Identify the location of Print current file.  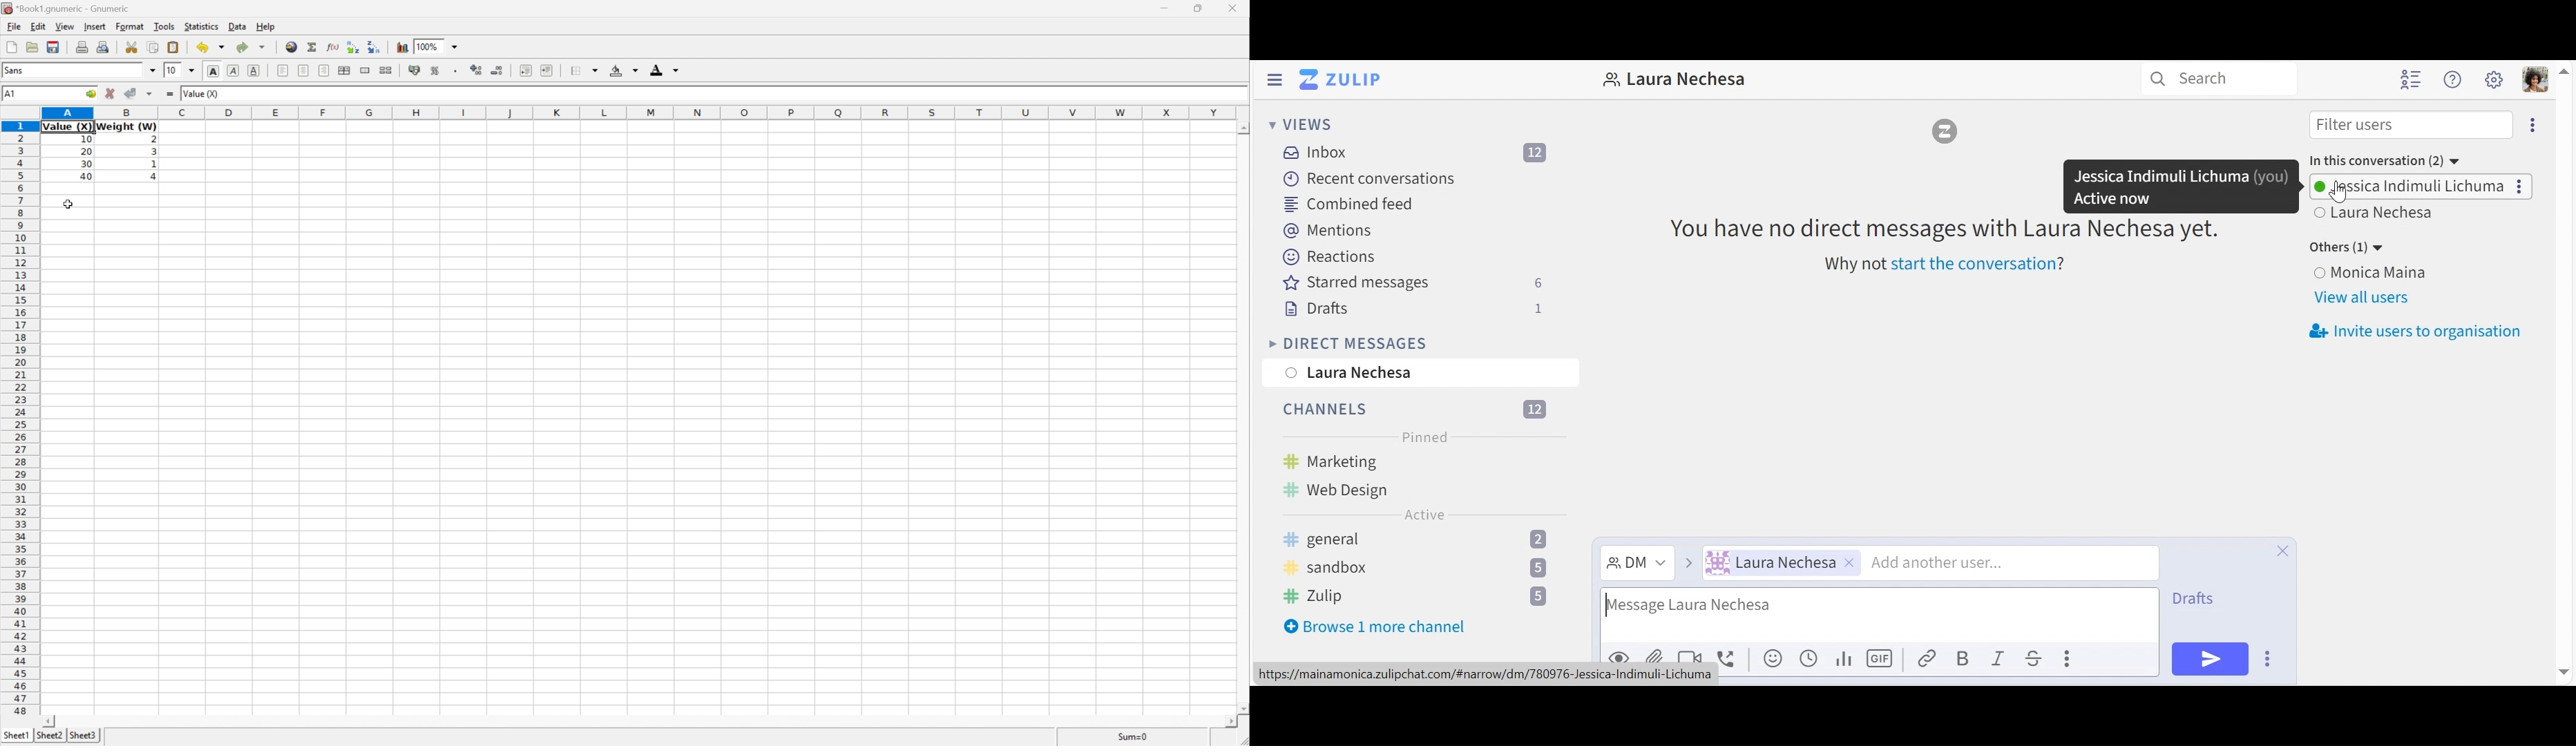
(83, 47).